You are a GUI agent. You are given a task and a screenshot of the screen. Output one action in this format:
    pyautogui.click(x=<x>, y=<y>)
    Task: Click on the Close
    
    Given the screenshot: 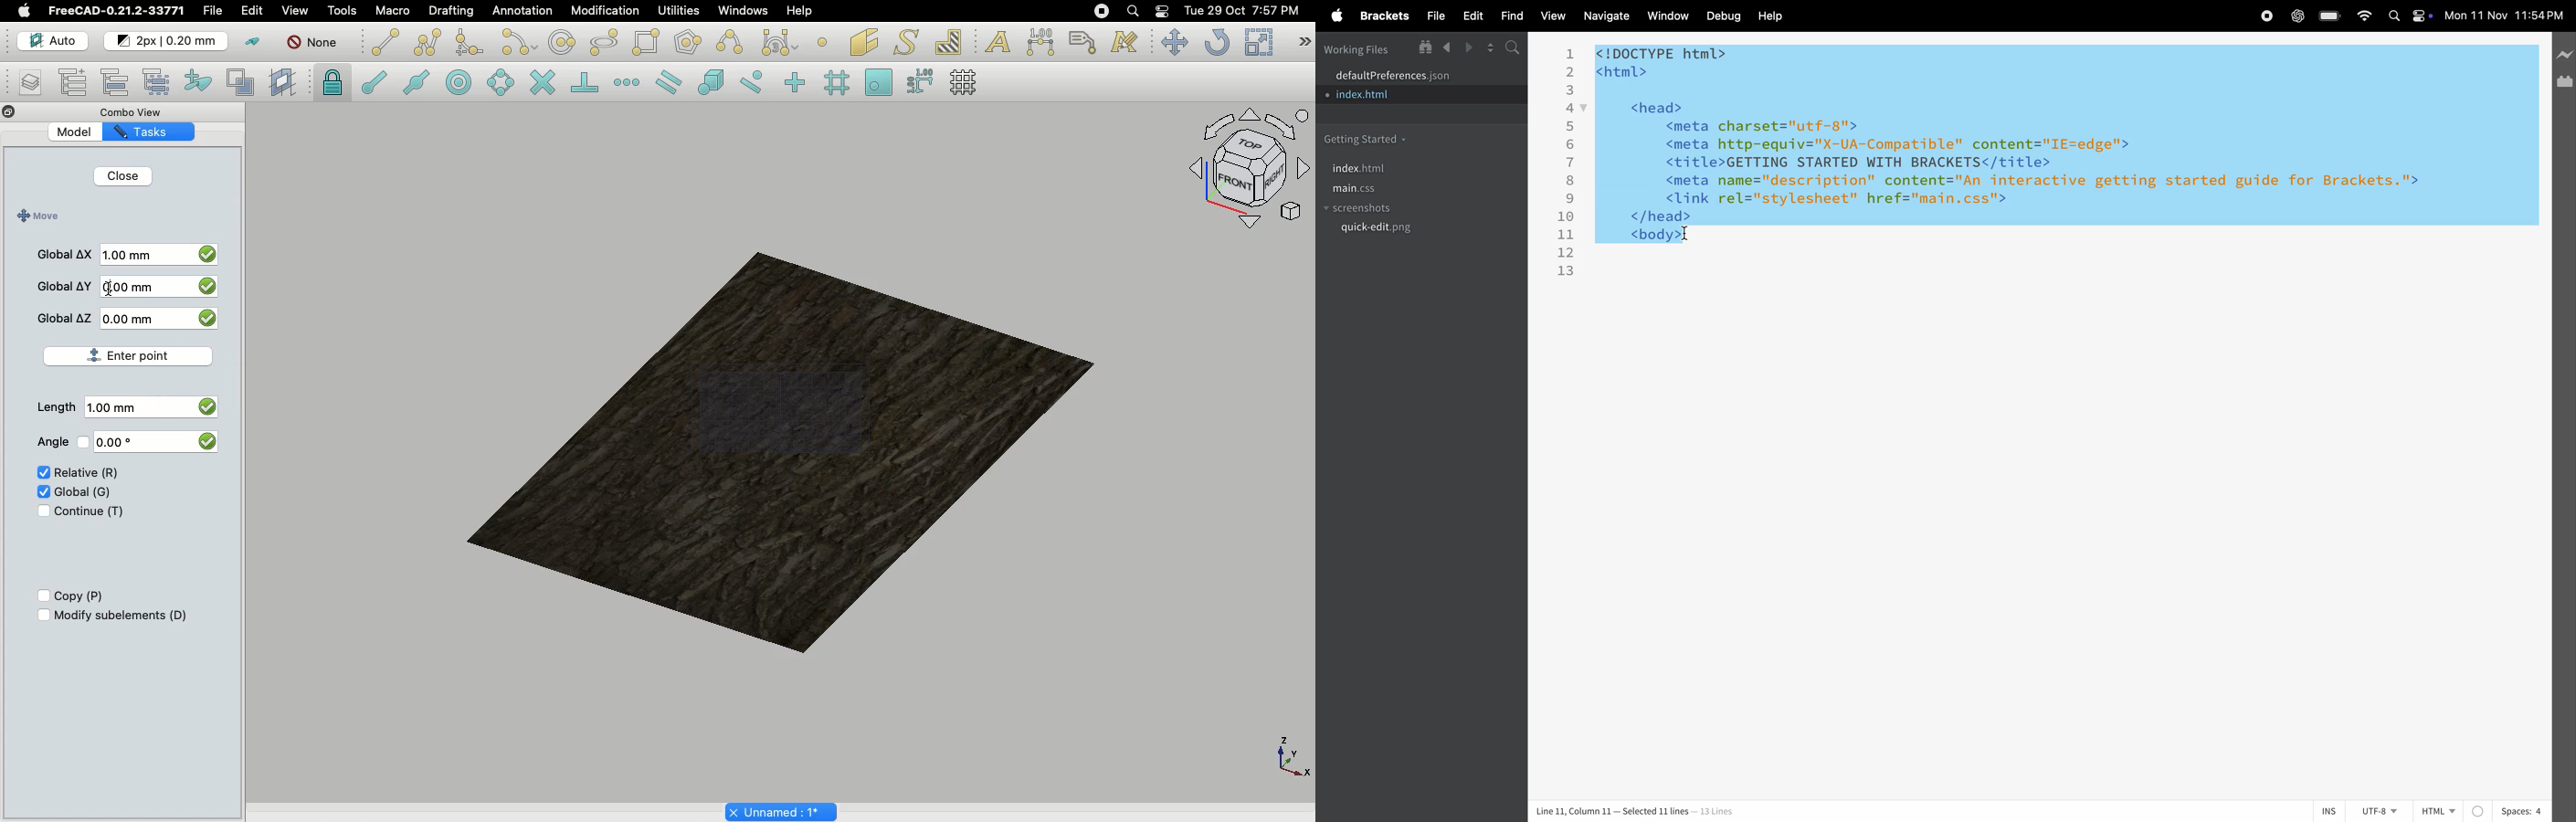 What is the action you would take?
    pyautogui.click(x=122, y=178)
    